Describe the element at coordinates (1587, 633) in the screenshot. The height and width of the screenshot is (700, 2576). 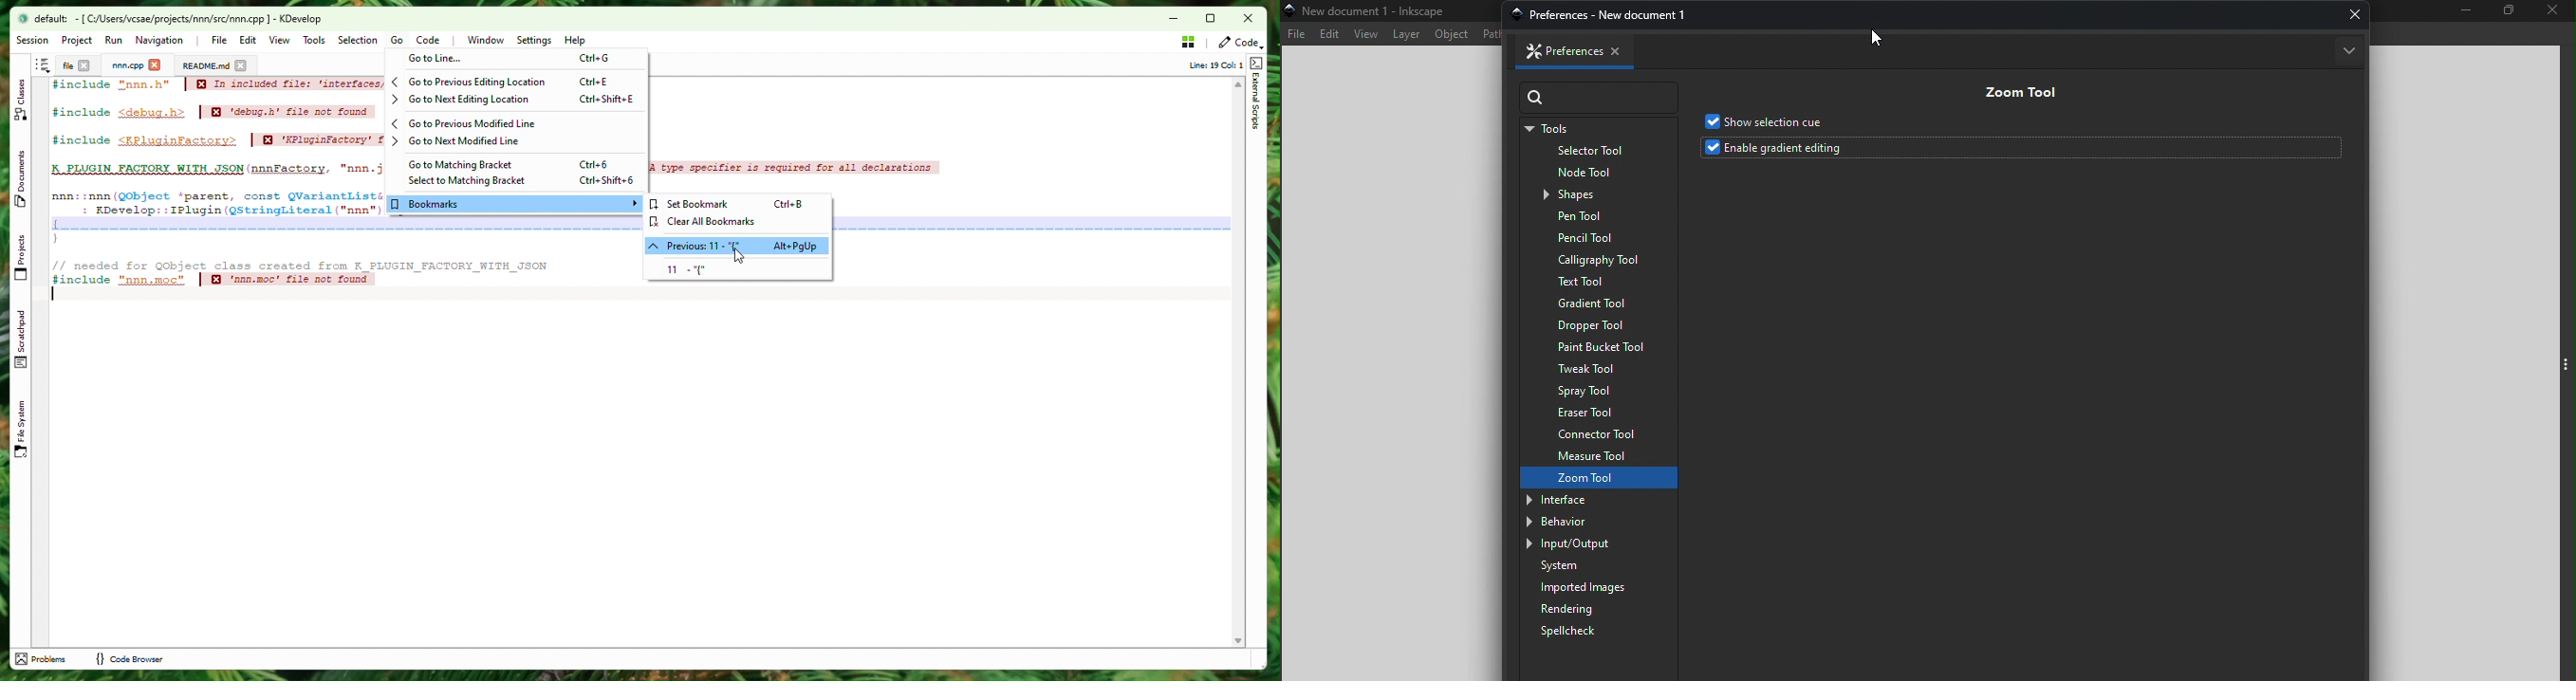
I see `Spellcheck` at that location.